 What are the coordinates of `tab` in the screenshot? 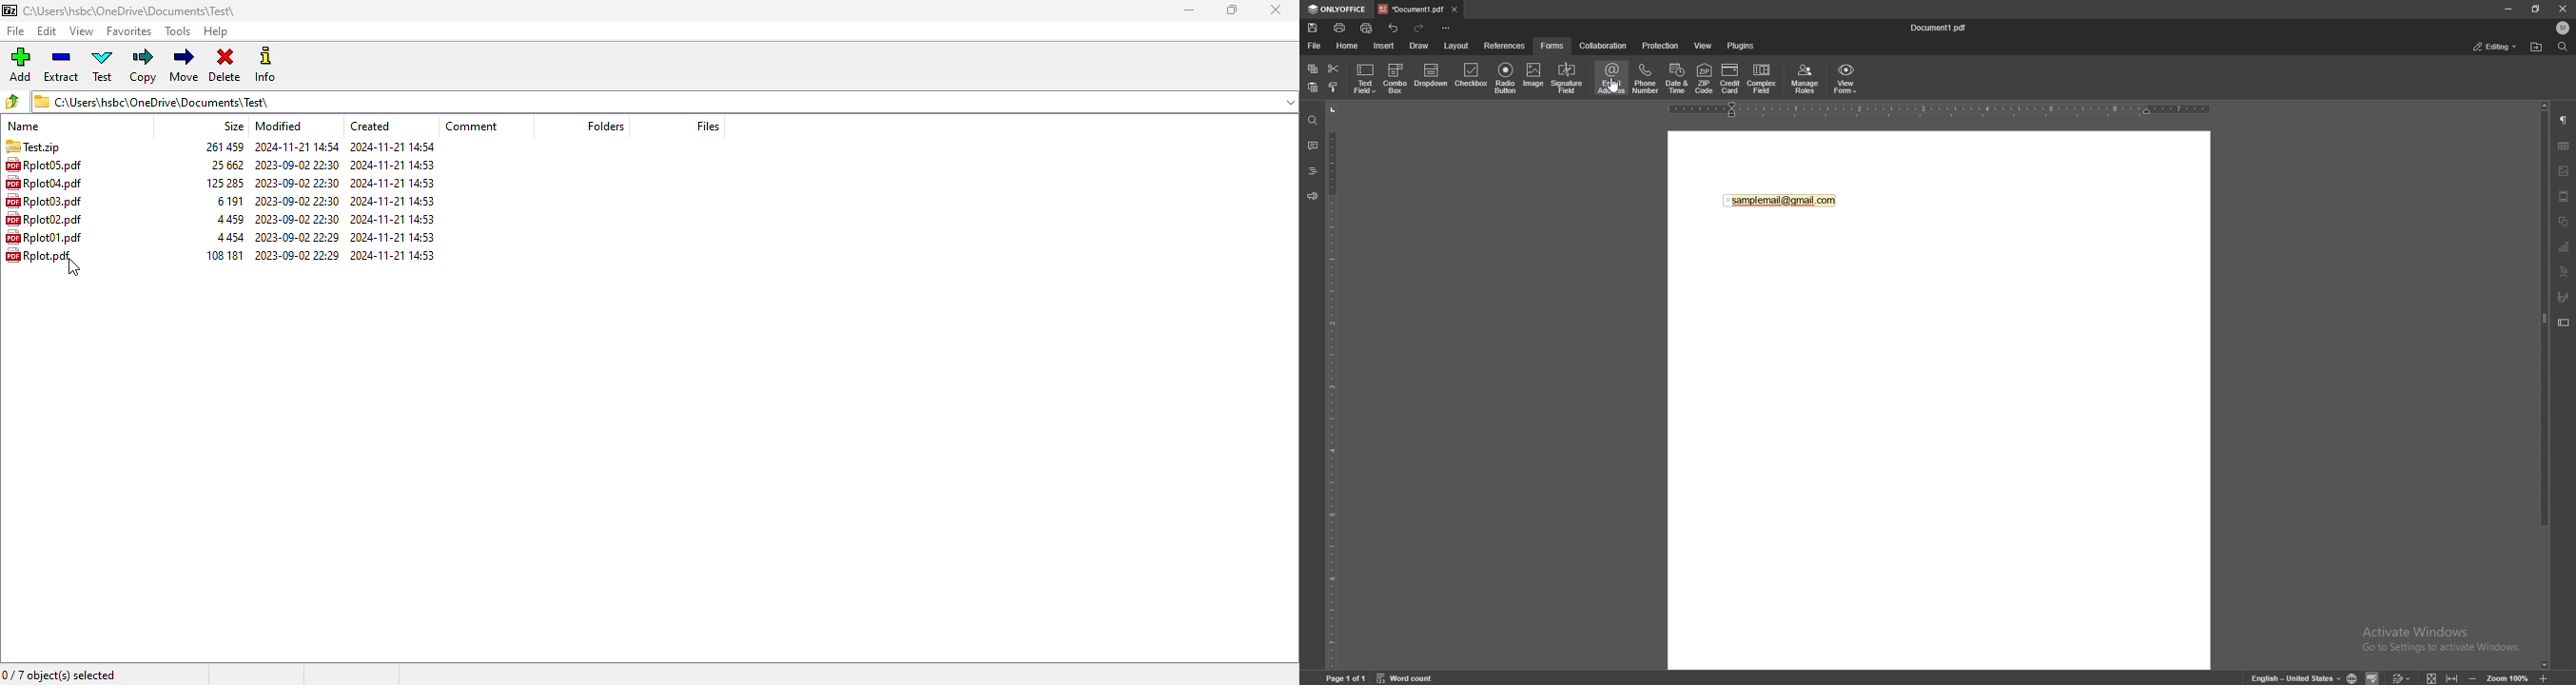 It's located at (1410, 9).